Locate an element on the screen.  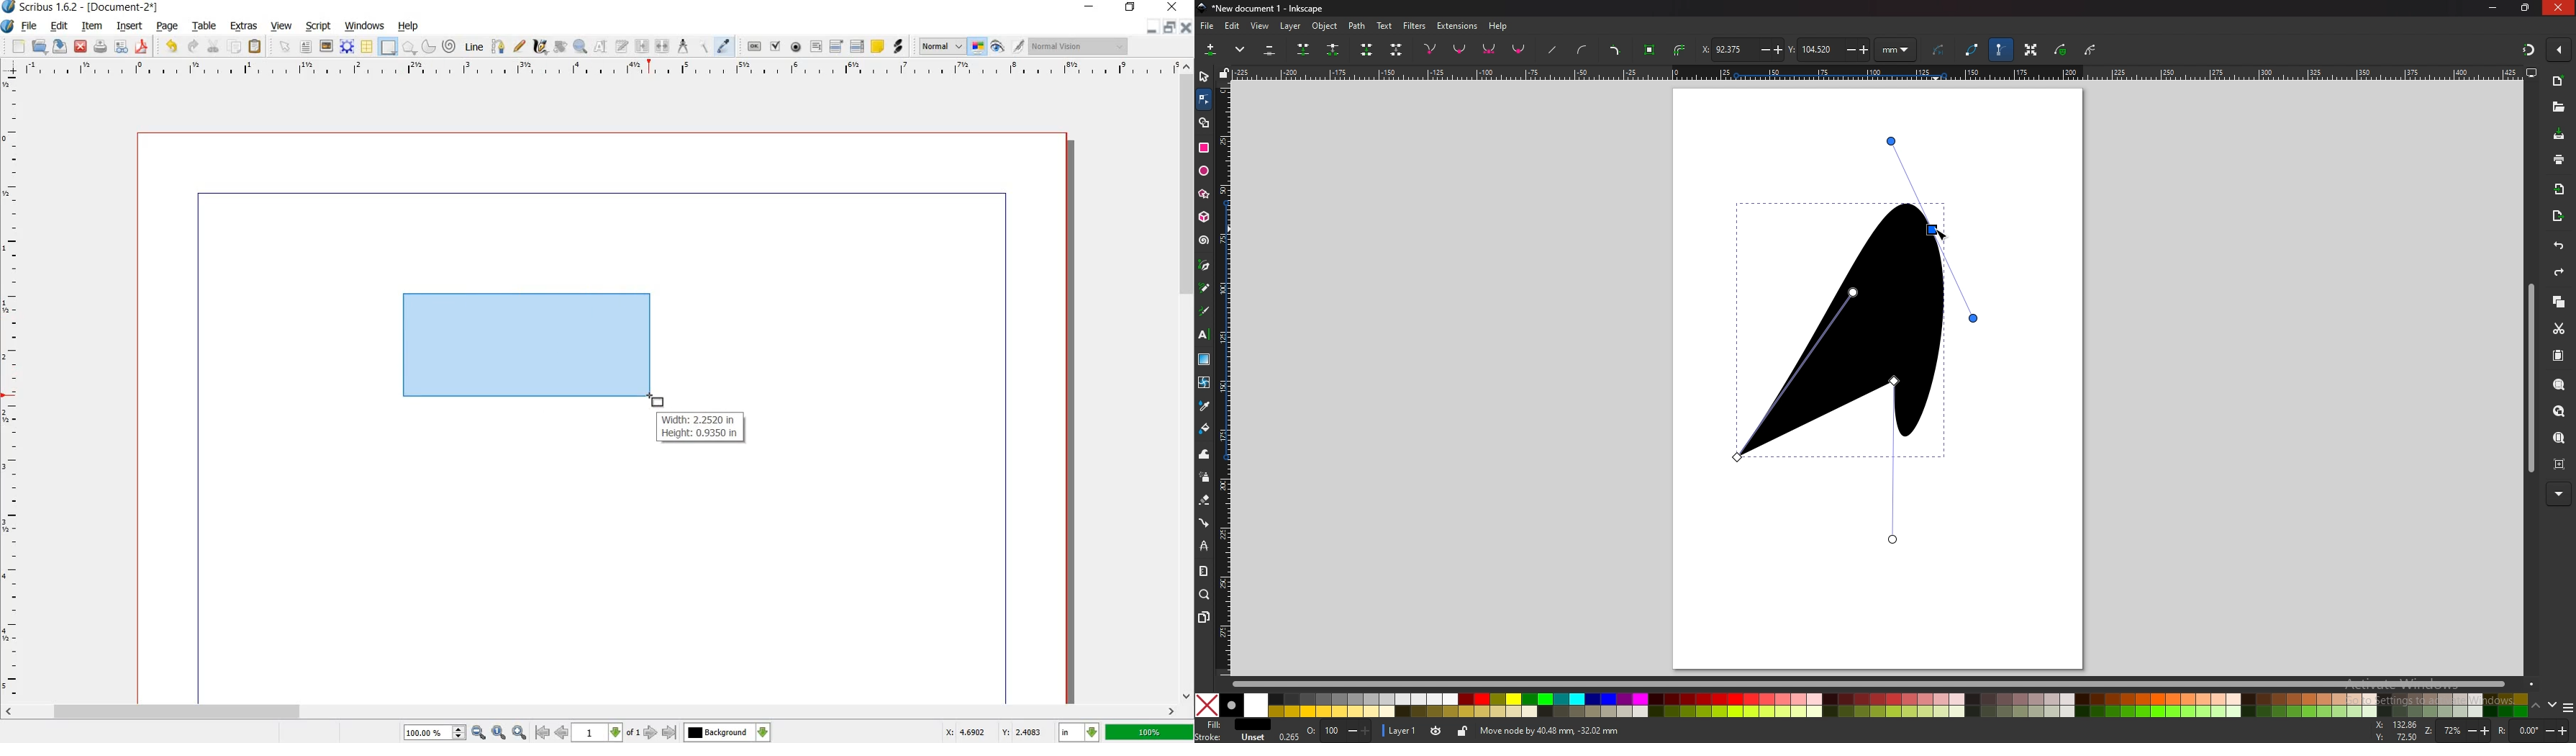
save is located at coordinates (2560, 135).